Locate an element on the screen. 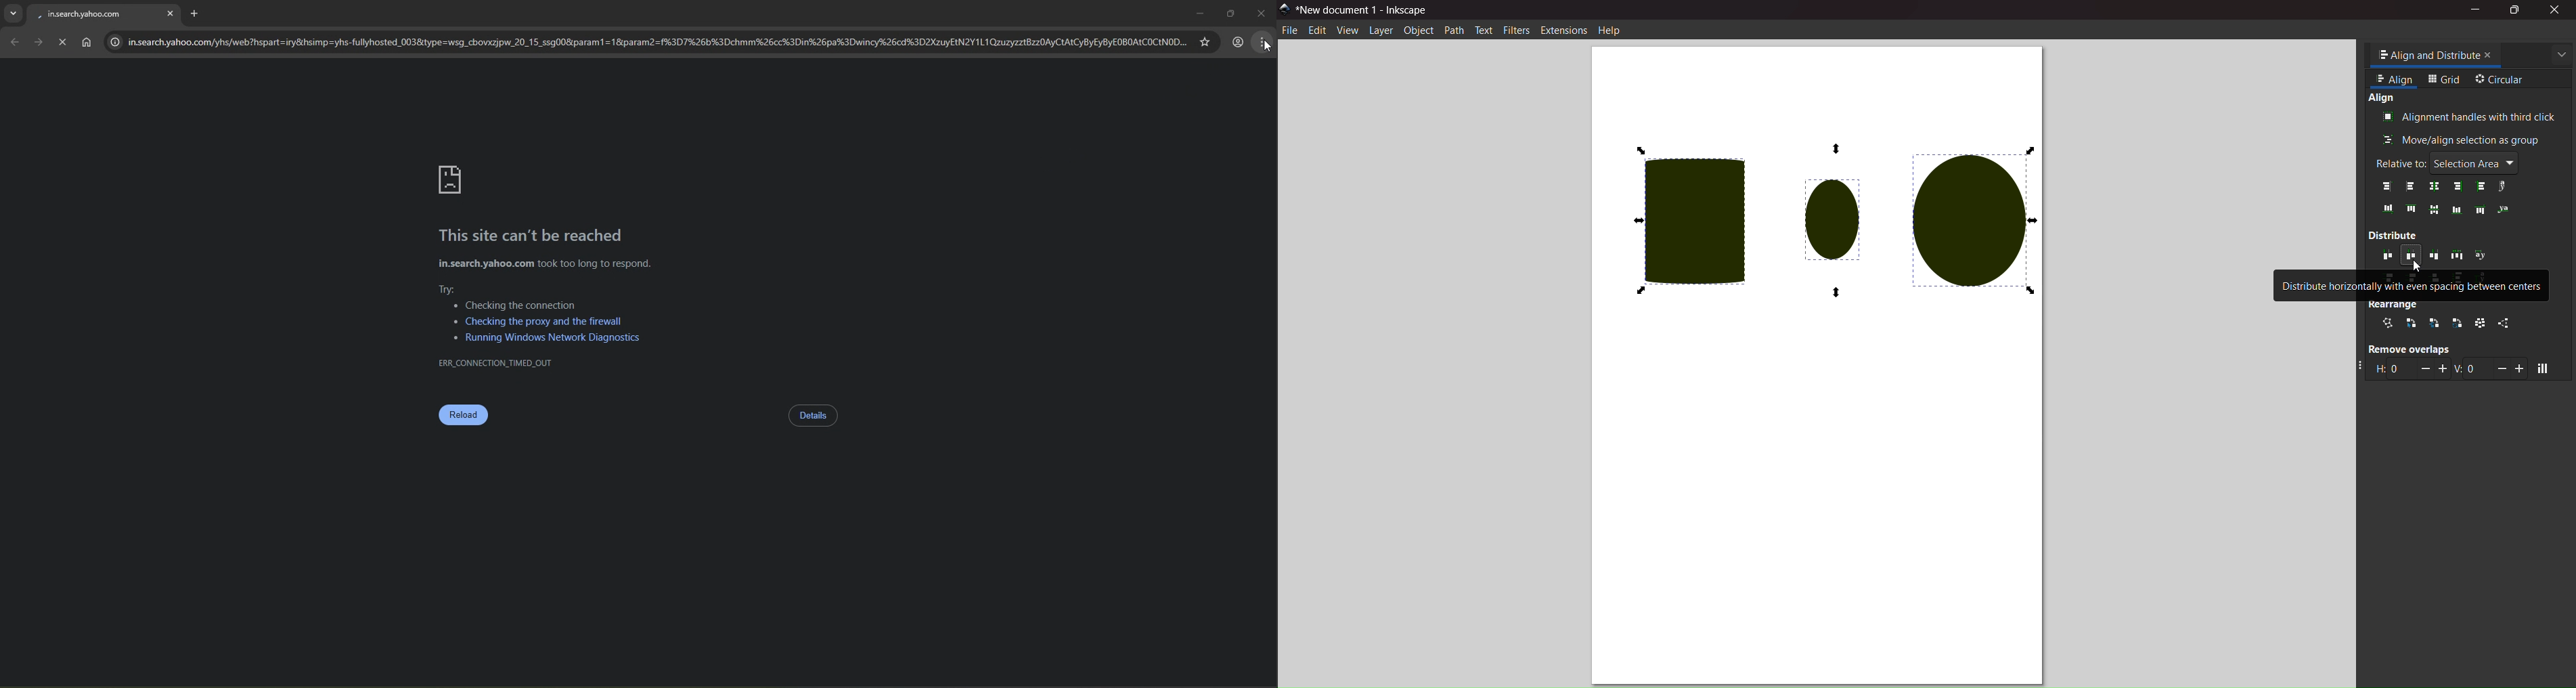 This screenshot has width=2576, height=700. text anchors horizontally is located at coordinates (2507, 187).